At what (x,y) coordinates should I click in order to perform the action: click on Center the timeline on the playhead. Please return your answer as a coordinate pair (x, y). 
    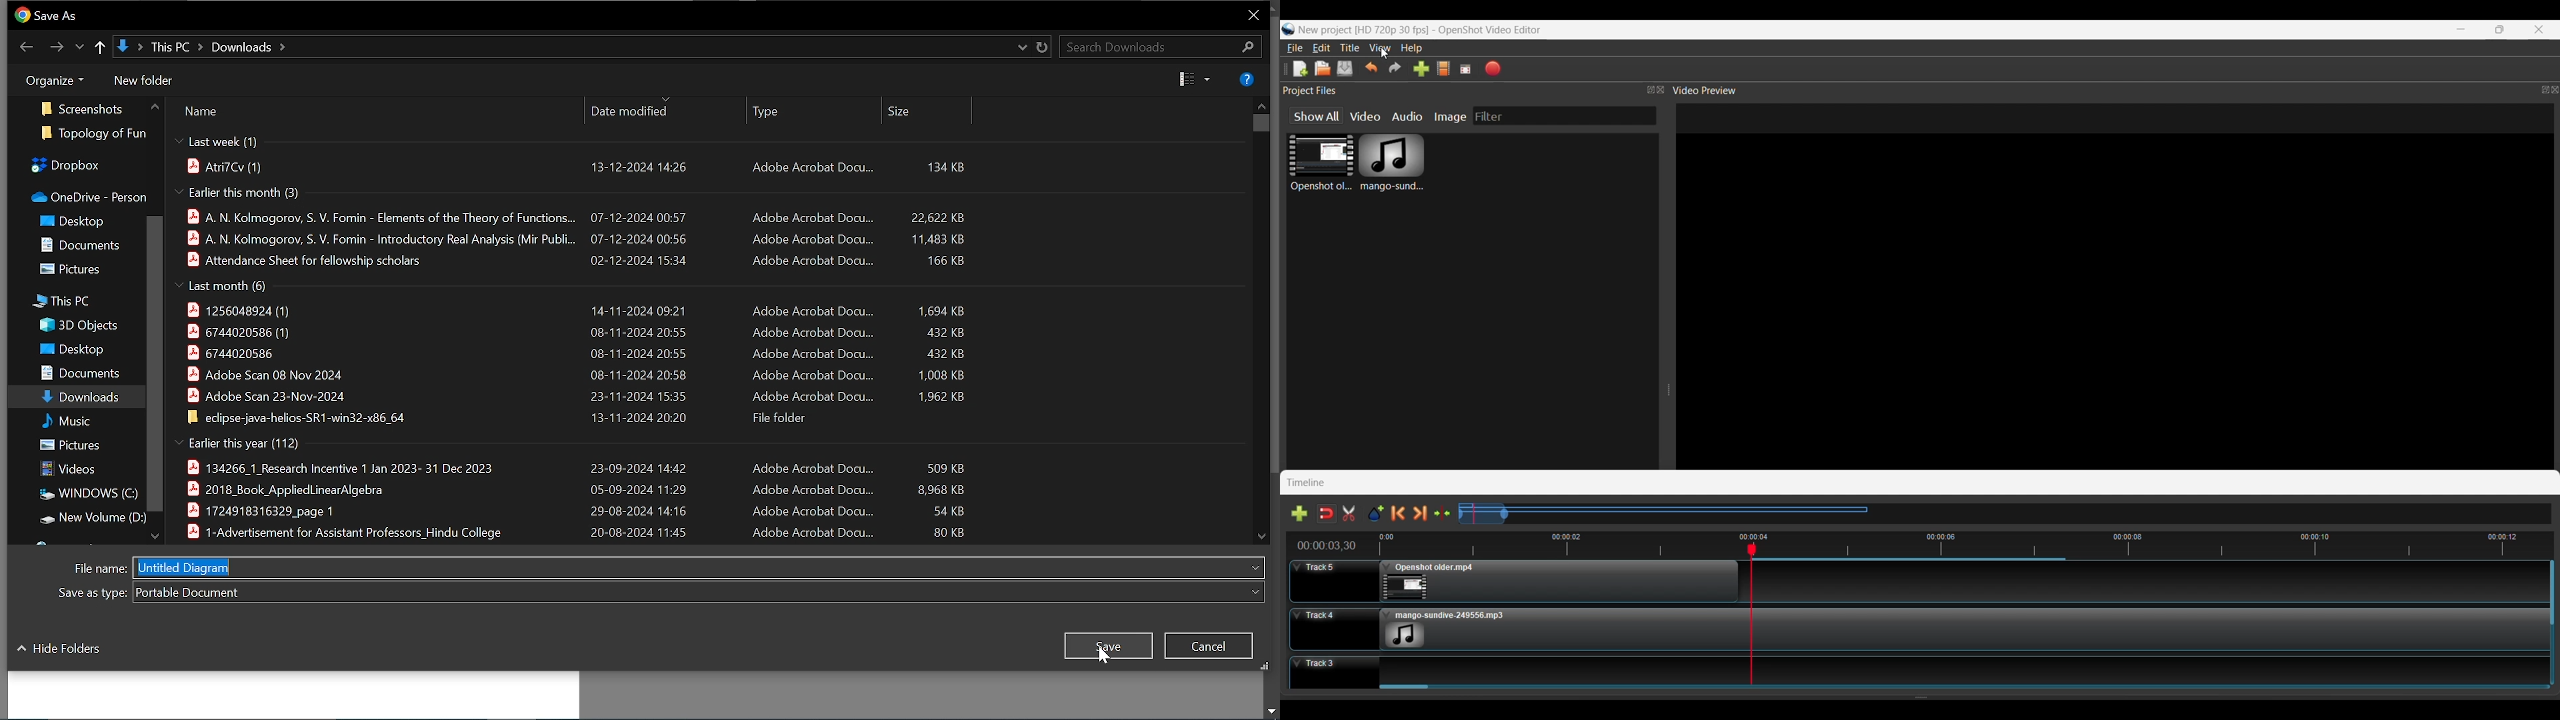
    Looking at the image, I should click on (1443, 513).